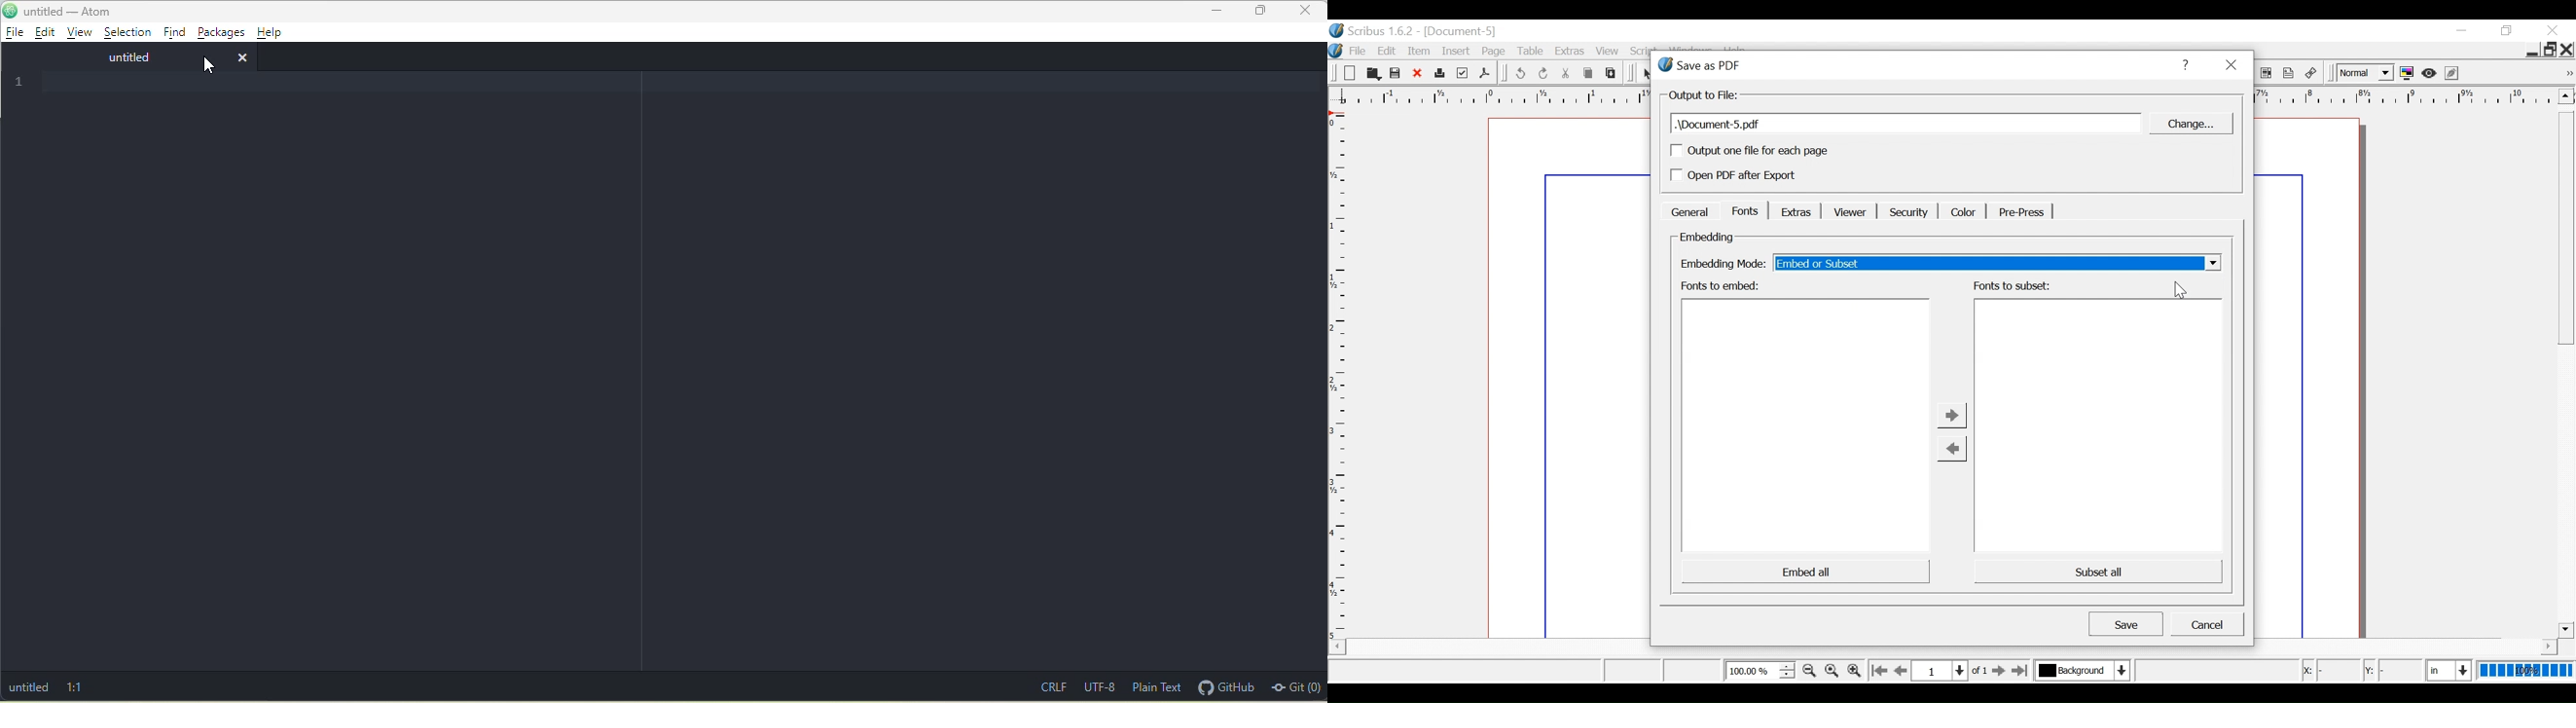 Image resolution: width=2576 pixels, height=728 pixels. Describe the element at coordinates (22, 82) in the screenshot. I see `1` at that location.